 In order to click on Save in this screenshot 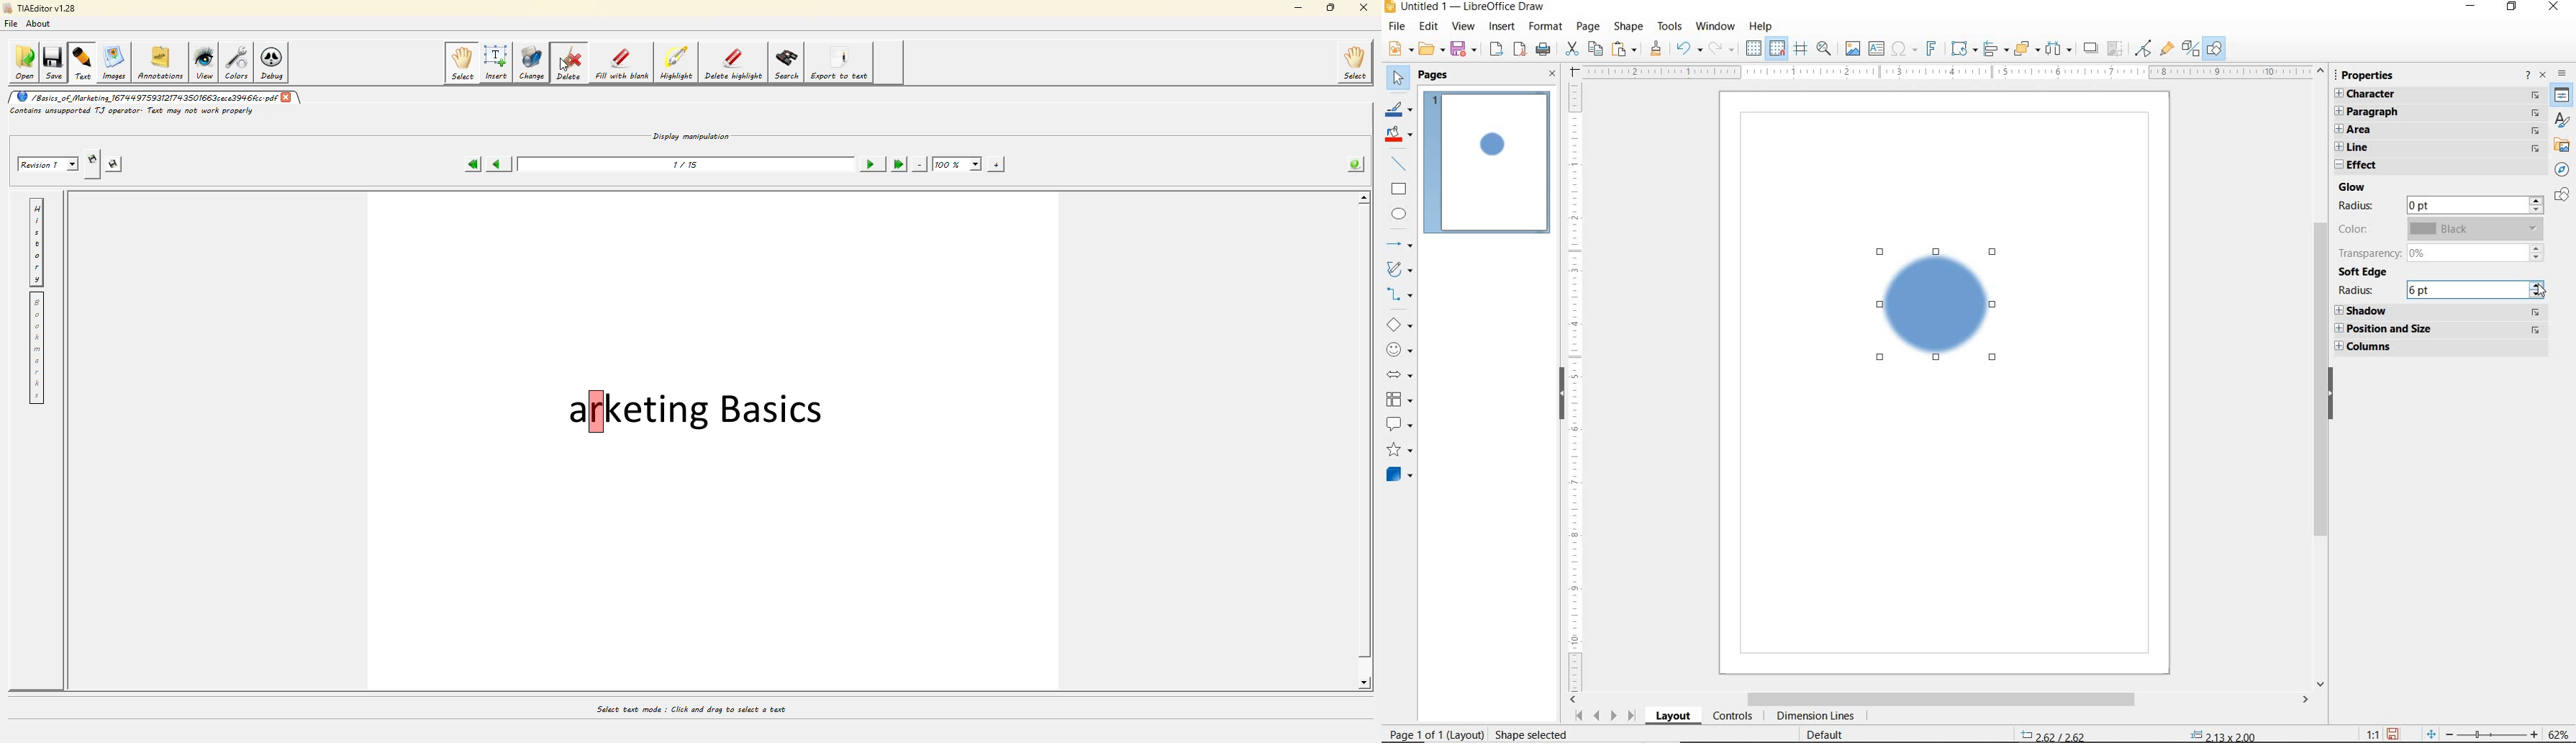, I will do `click(2392, 734)`.